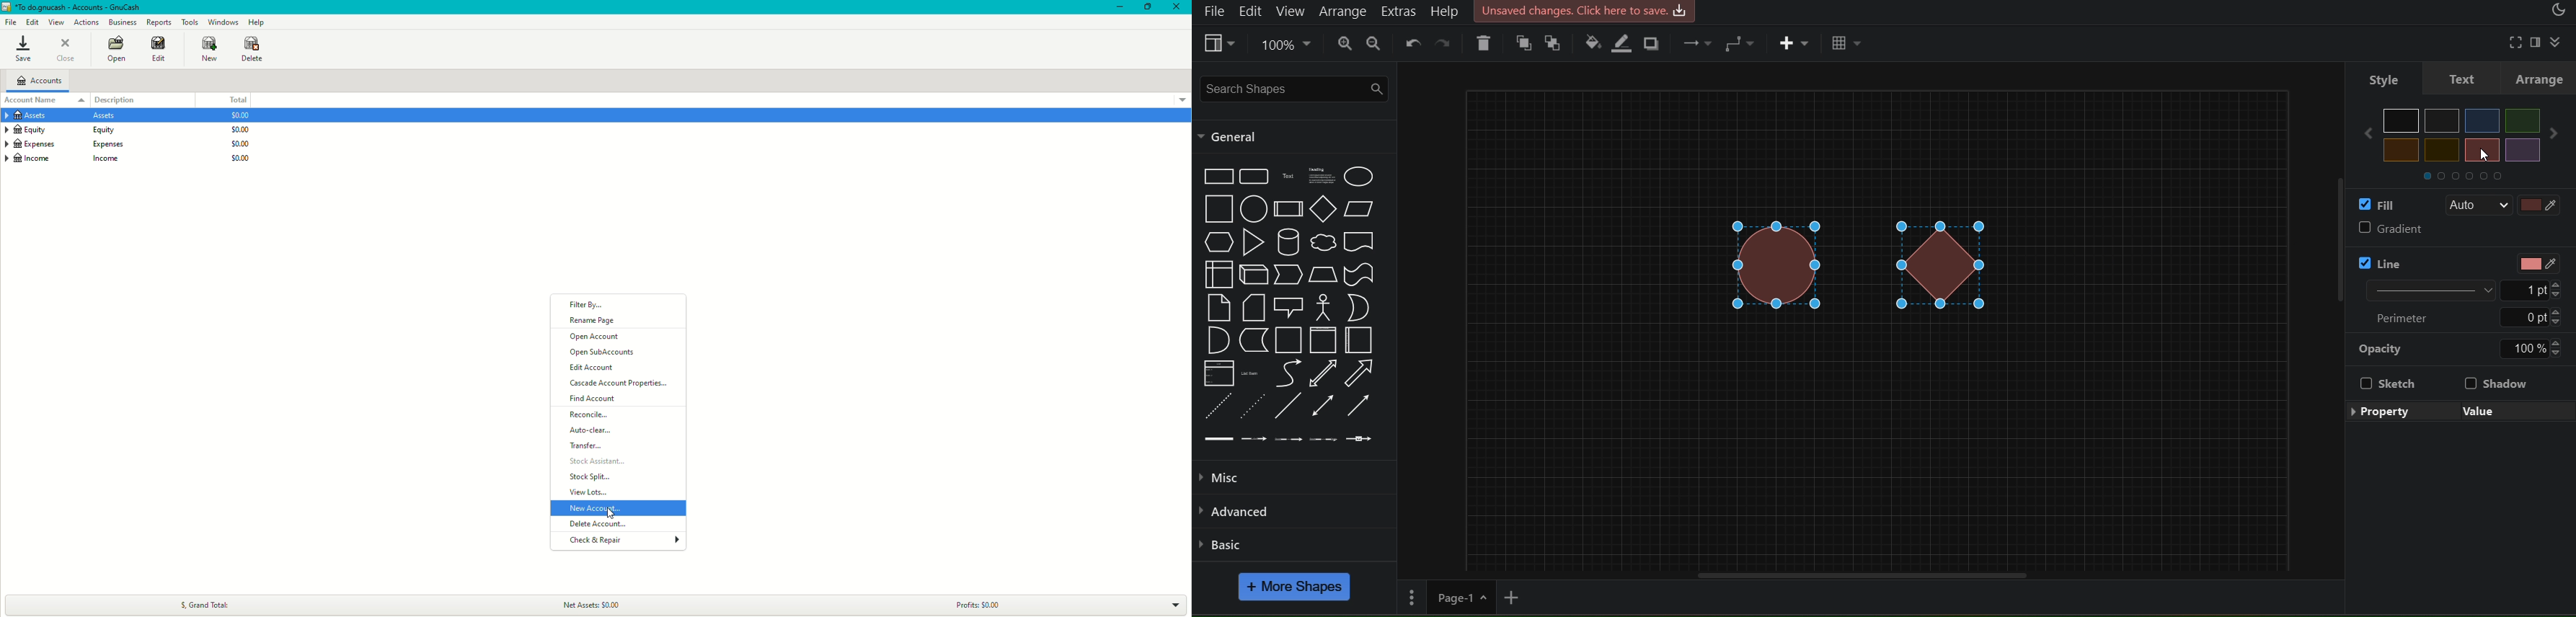  I want to click on Account name, so click(33, 100).